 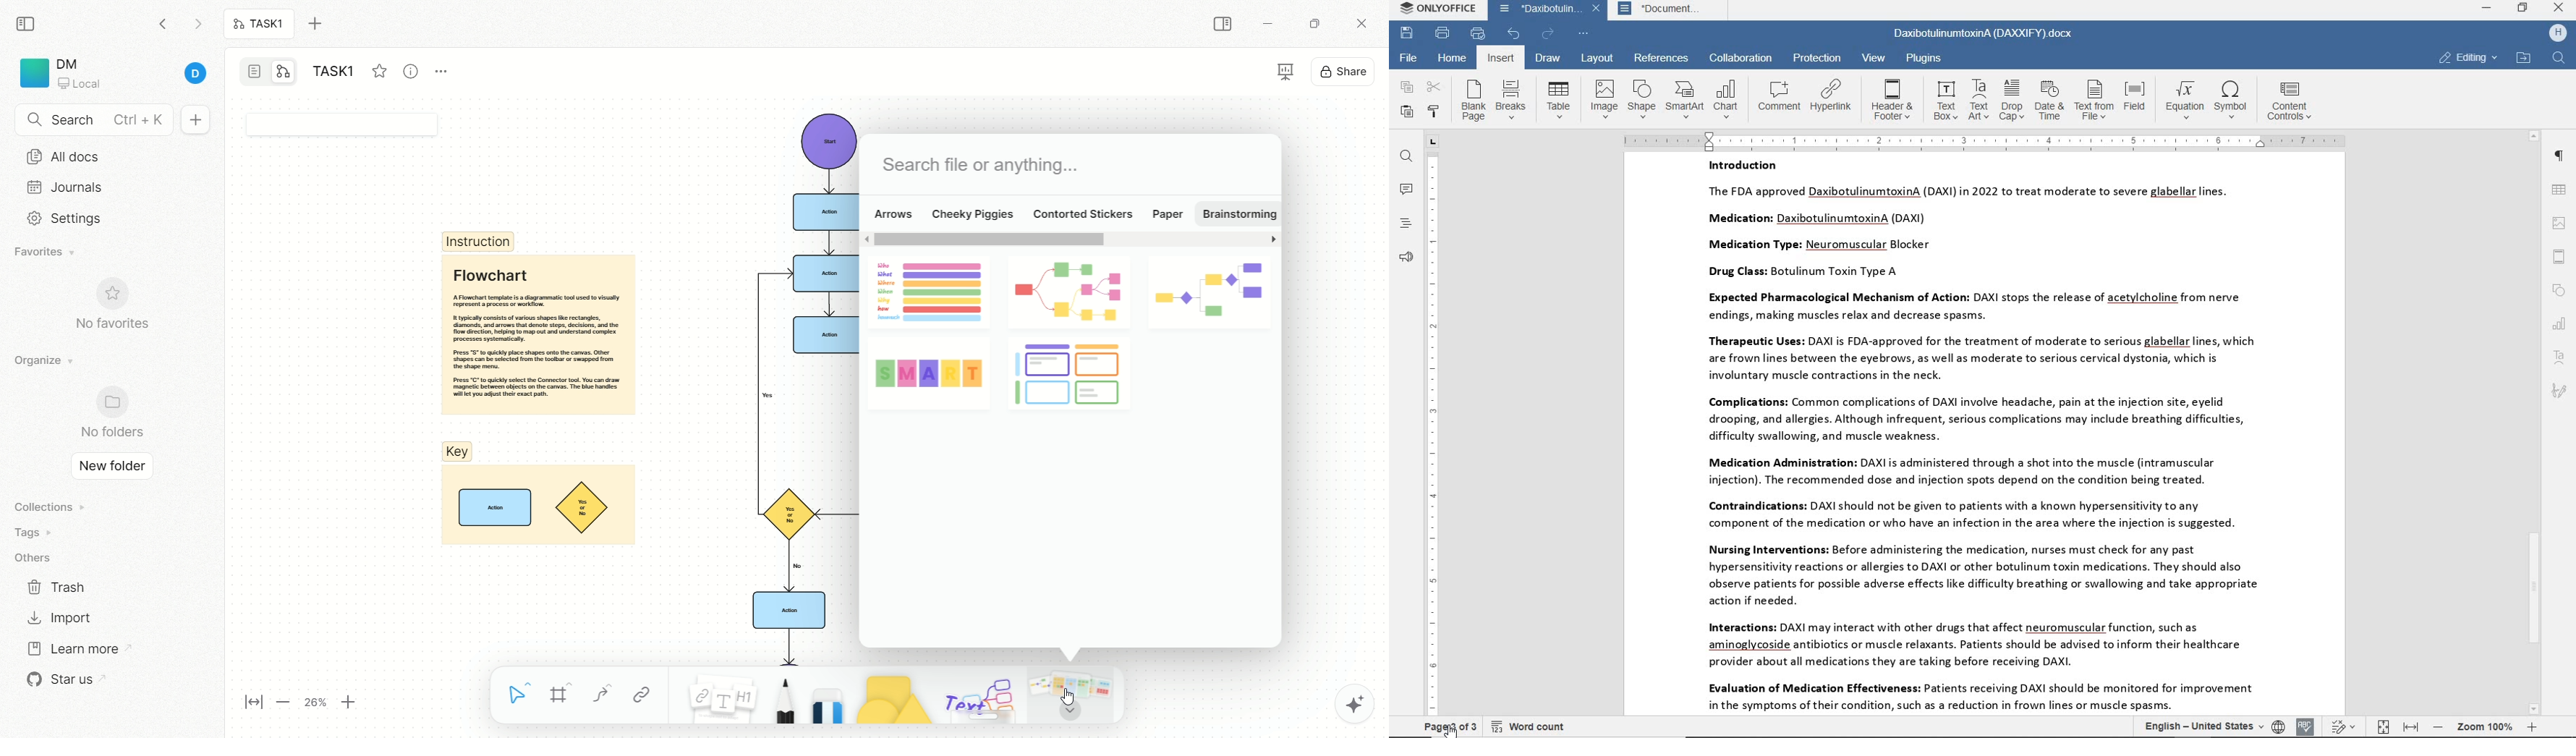 What do you see at coordinates (714, 695) in the screenshot?
I see `notes` at bounding box center [714, 695].